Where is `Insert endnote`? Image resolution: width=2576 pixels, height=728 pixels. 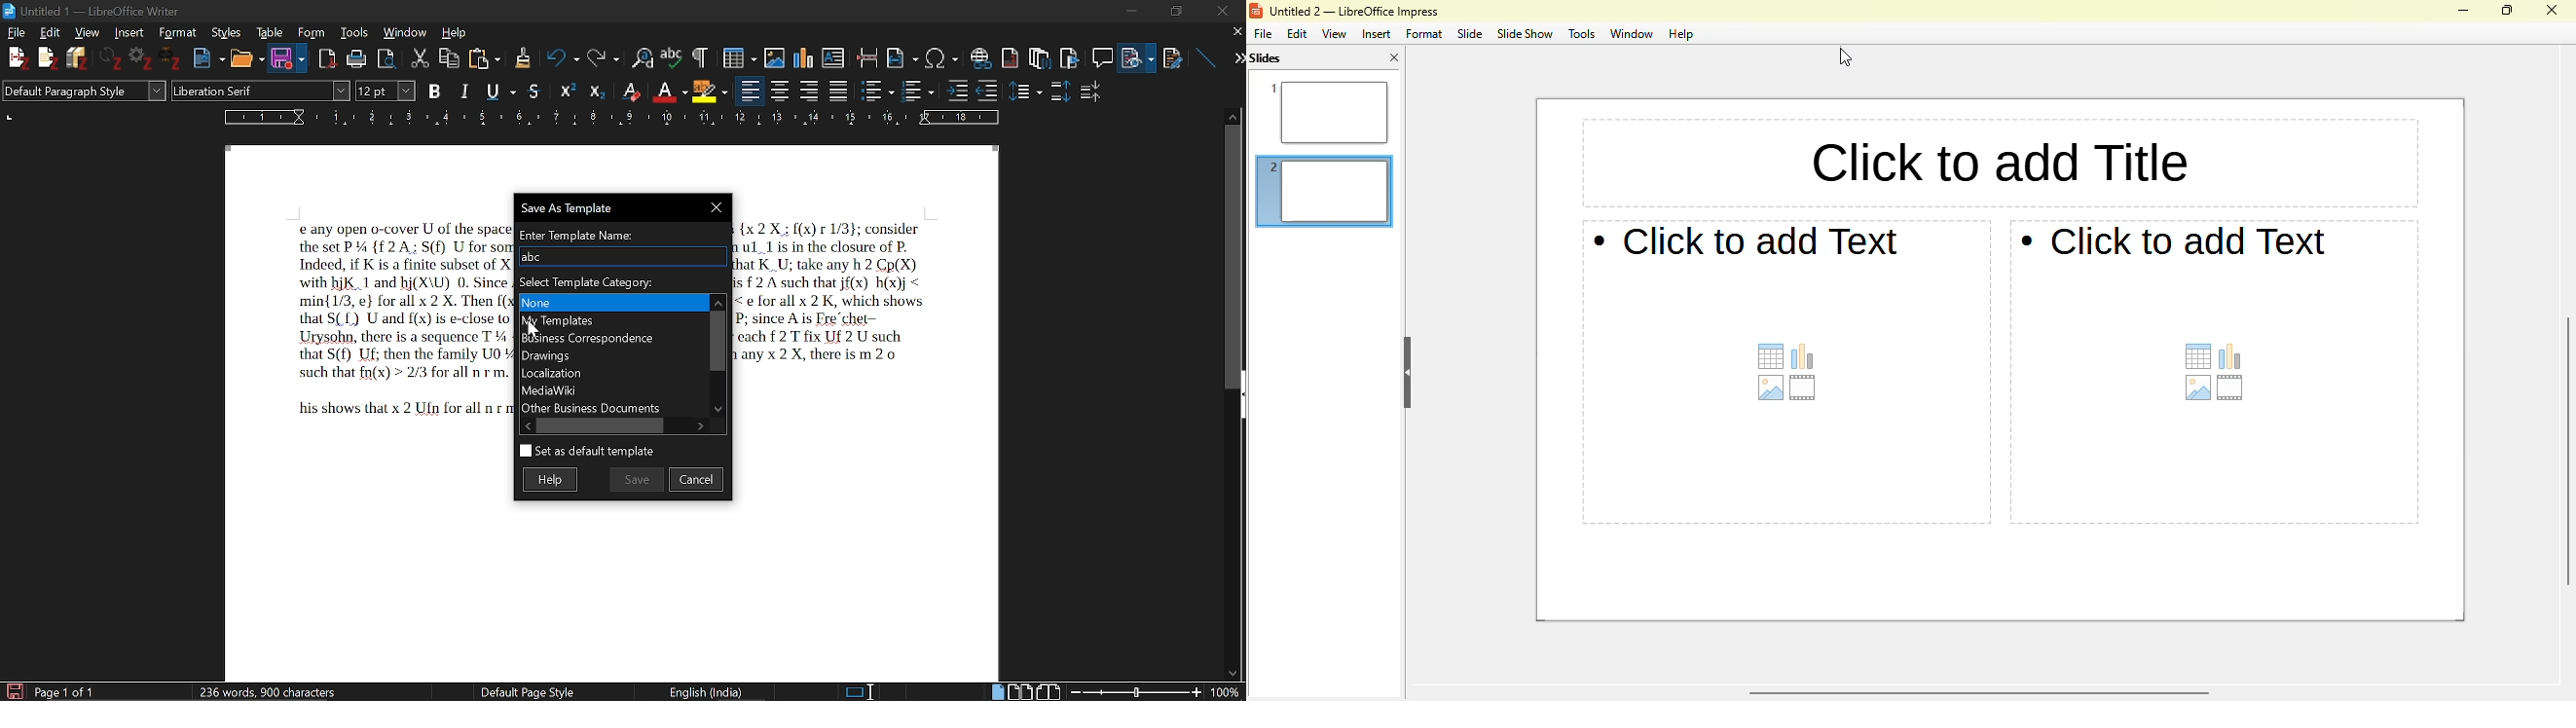 Insert endnote is located at coordinates (1012, 54).